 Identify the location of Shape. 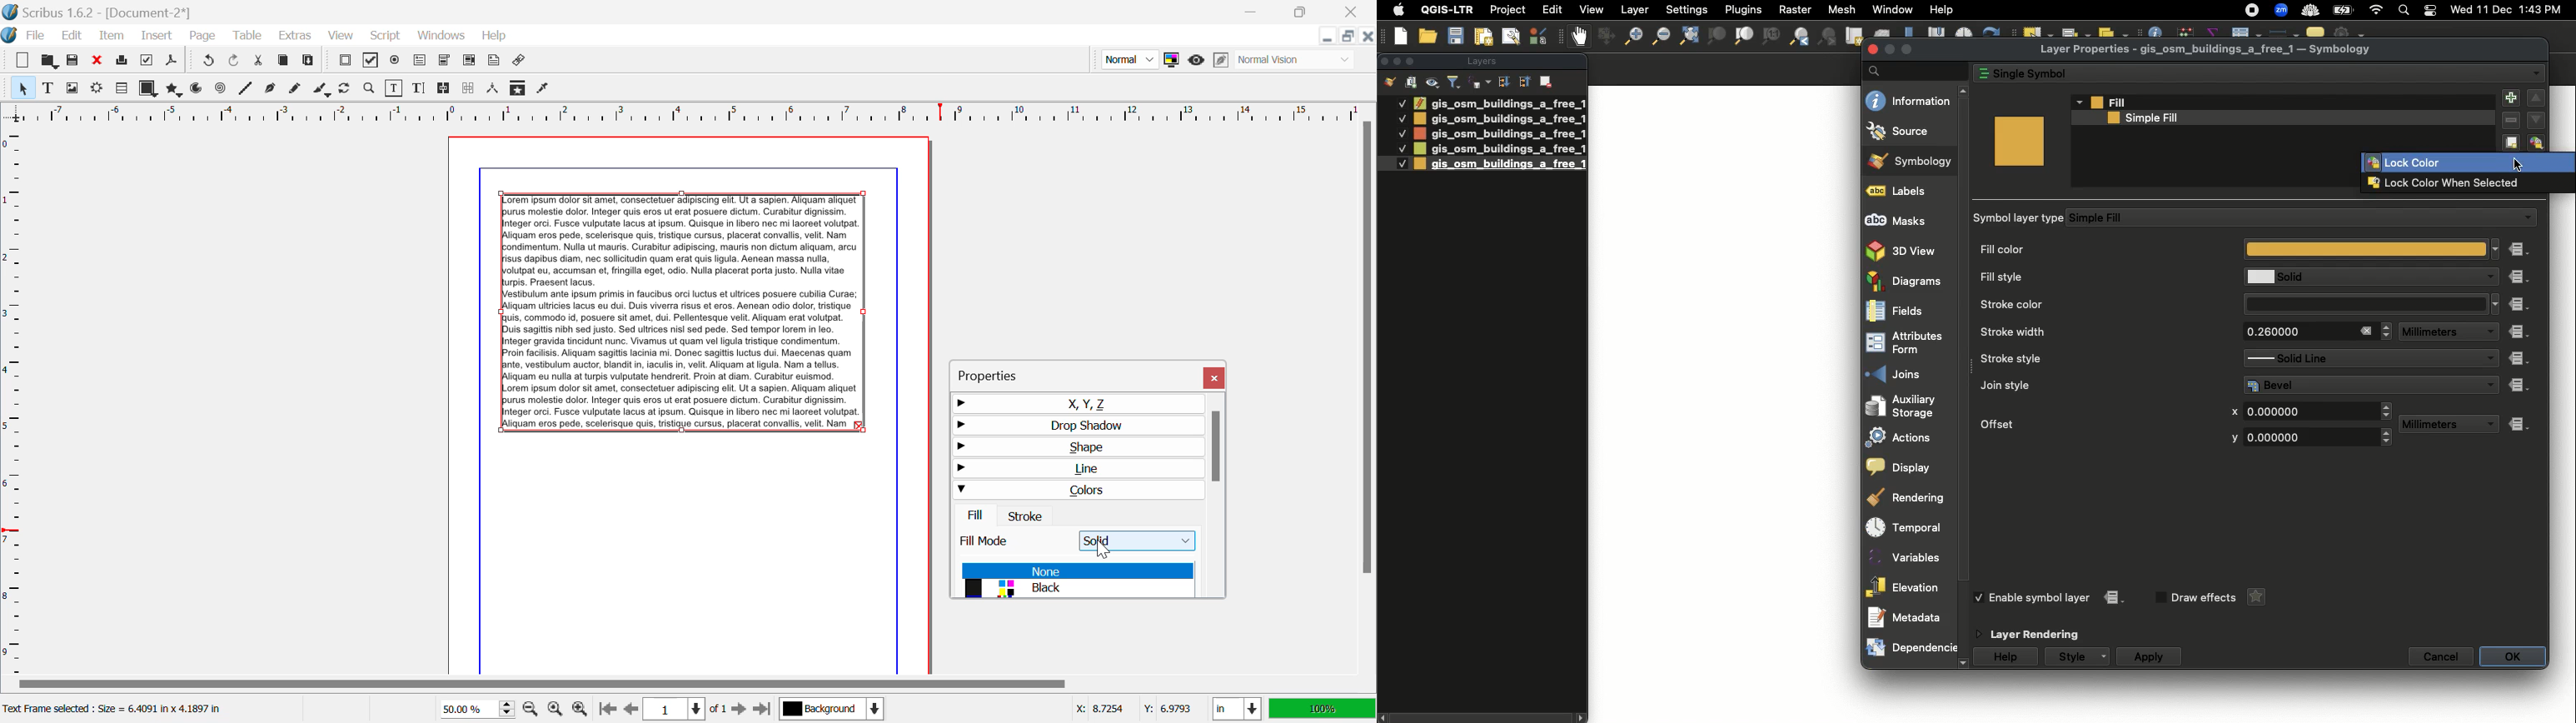
(1076, 448).